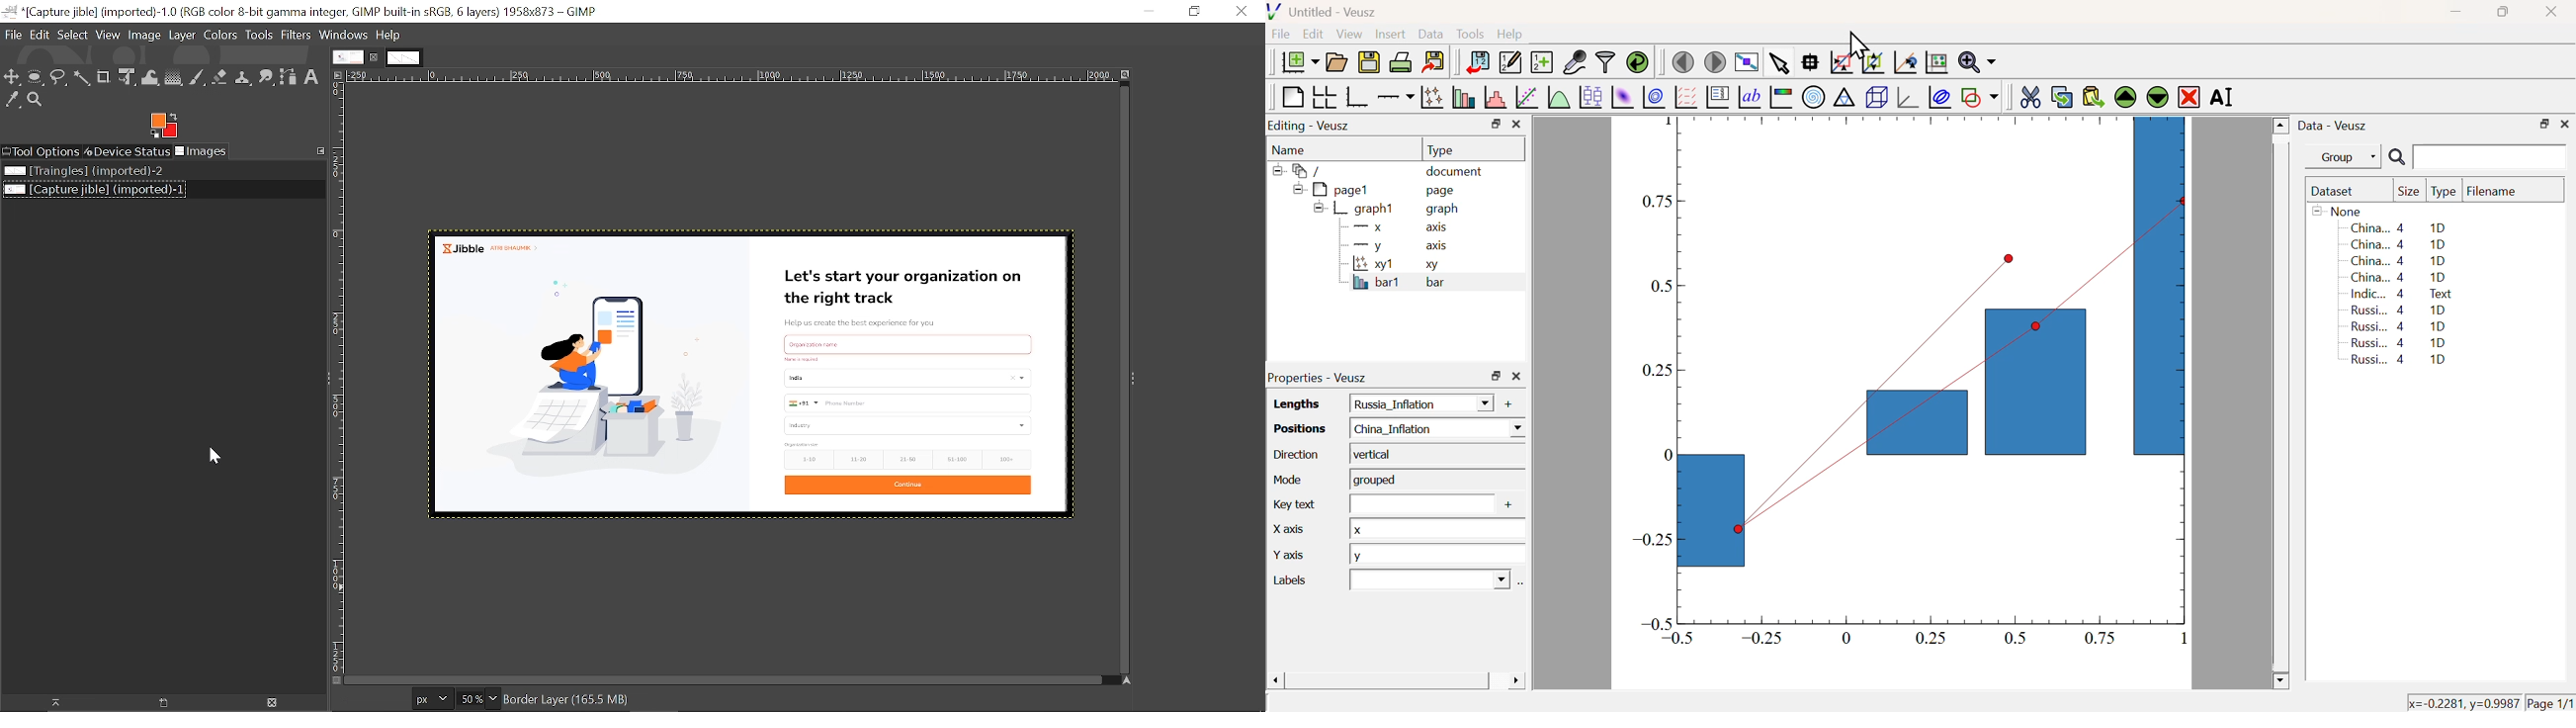 Image resolution: width=2576 pixels, height=728 pixels. What do you see at coordinates (1495, 124) in the screenshot?
I see `Restore Down` at bounding box center [1495, 124].